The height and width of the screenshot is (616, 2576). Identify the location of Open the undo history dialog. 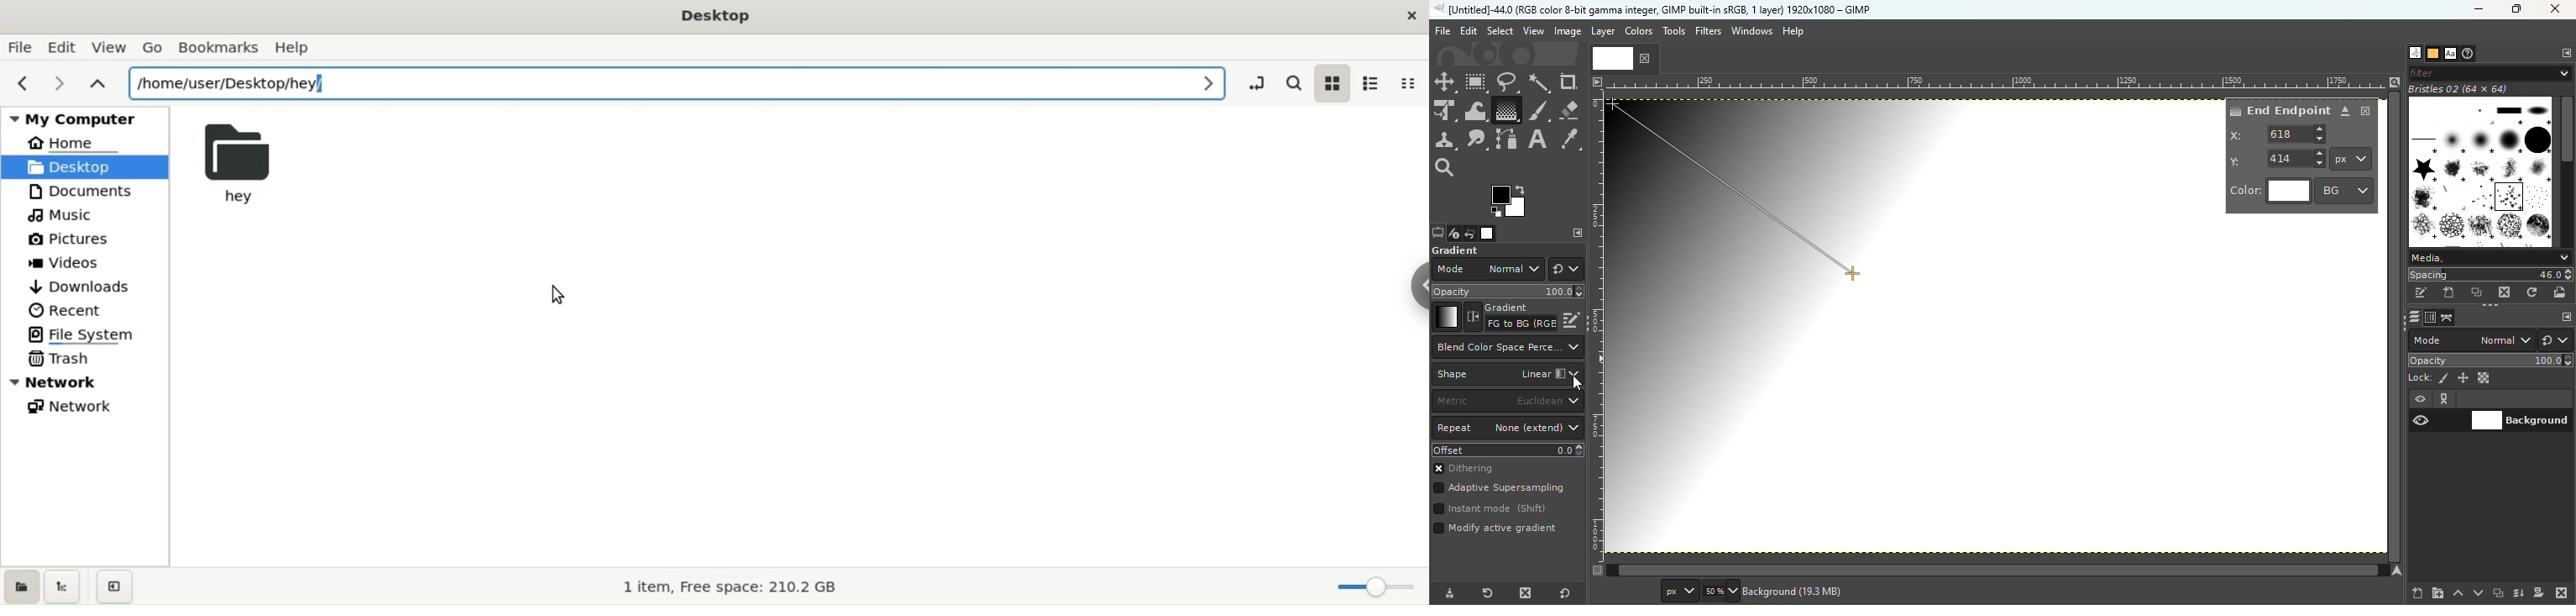
(1470, 233).